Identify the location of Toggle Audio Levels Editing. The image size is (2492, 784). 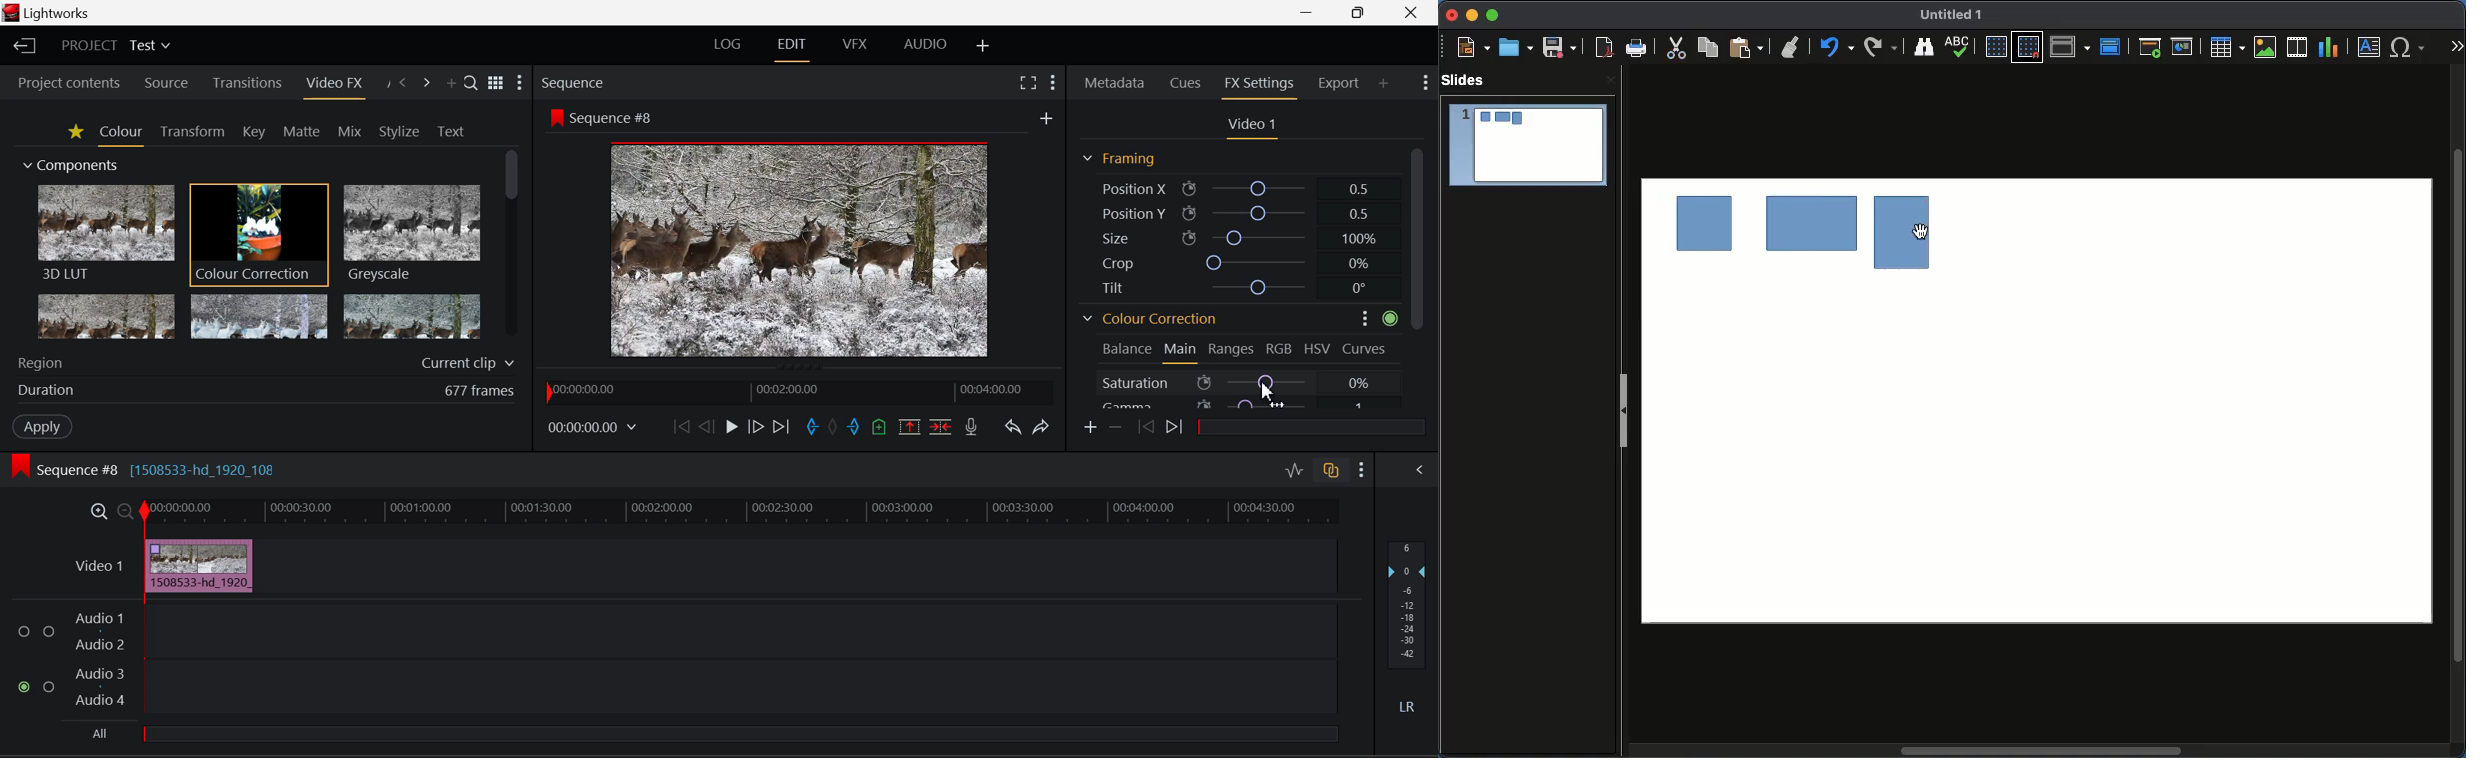
(1294, 473).